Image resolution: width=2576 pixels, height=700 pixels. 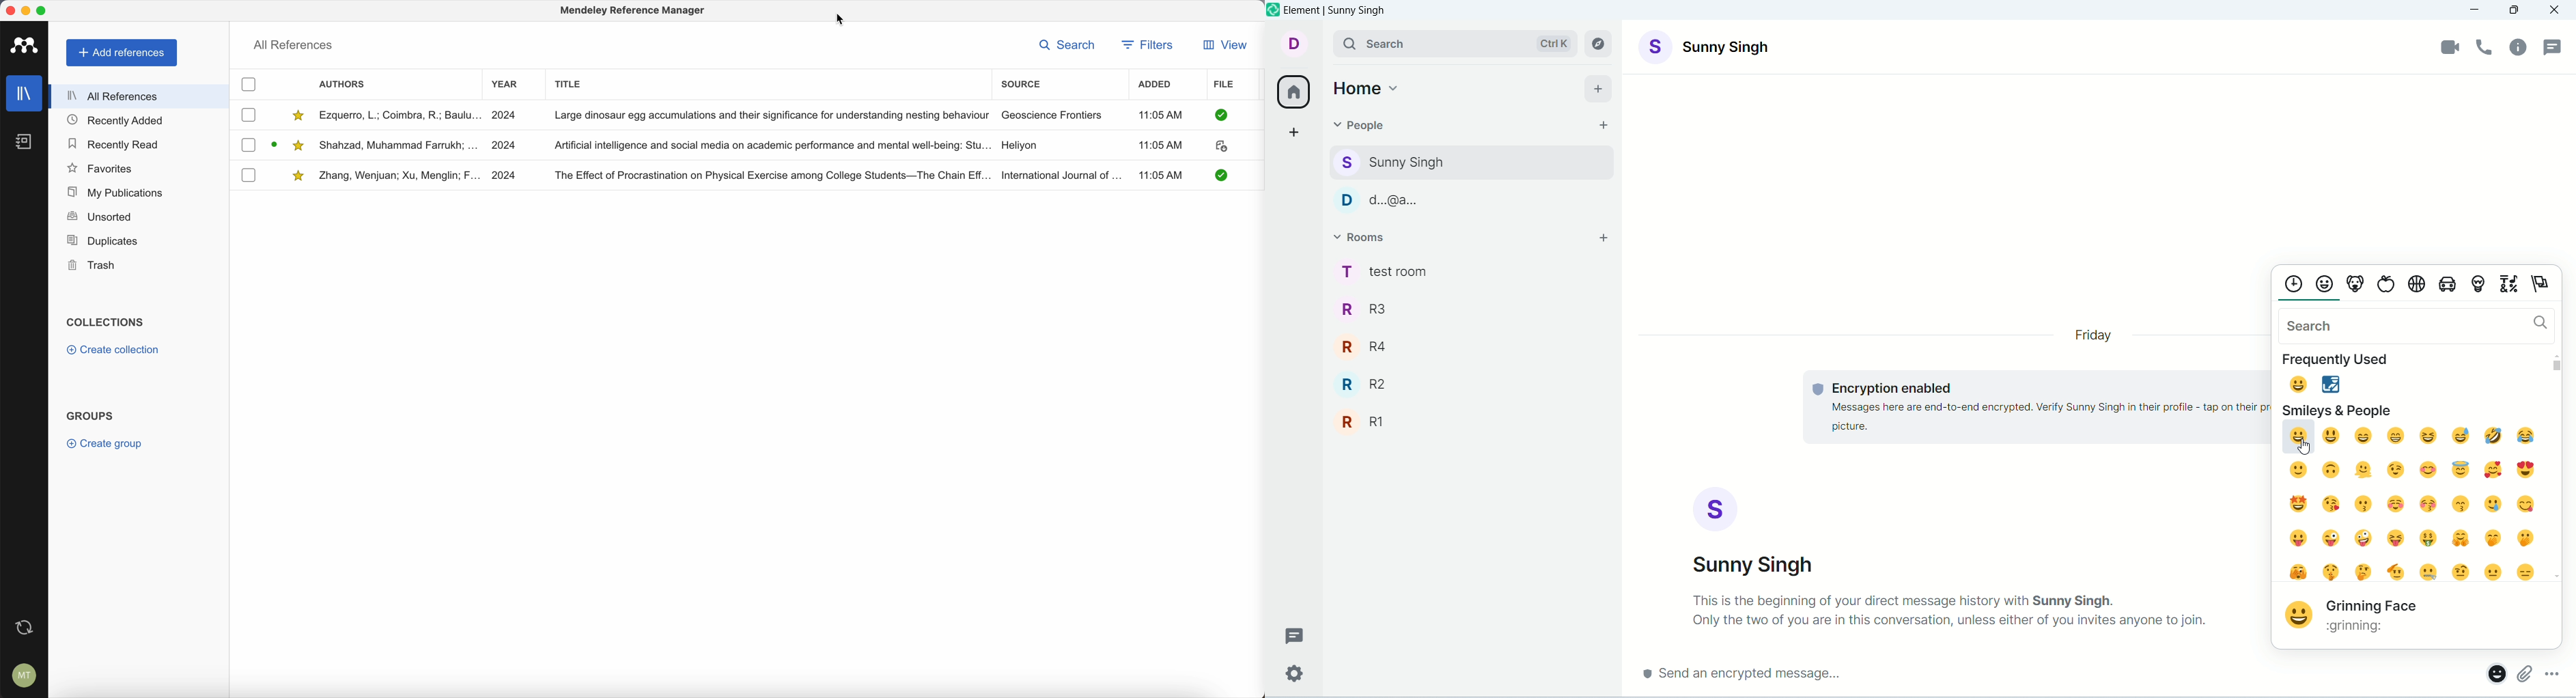 What do you see at coordinates (103, 241) in the screenshot?
I see `duplicates` at bounding box center [103, 241].